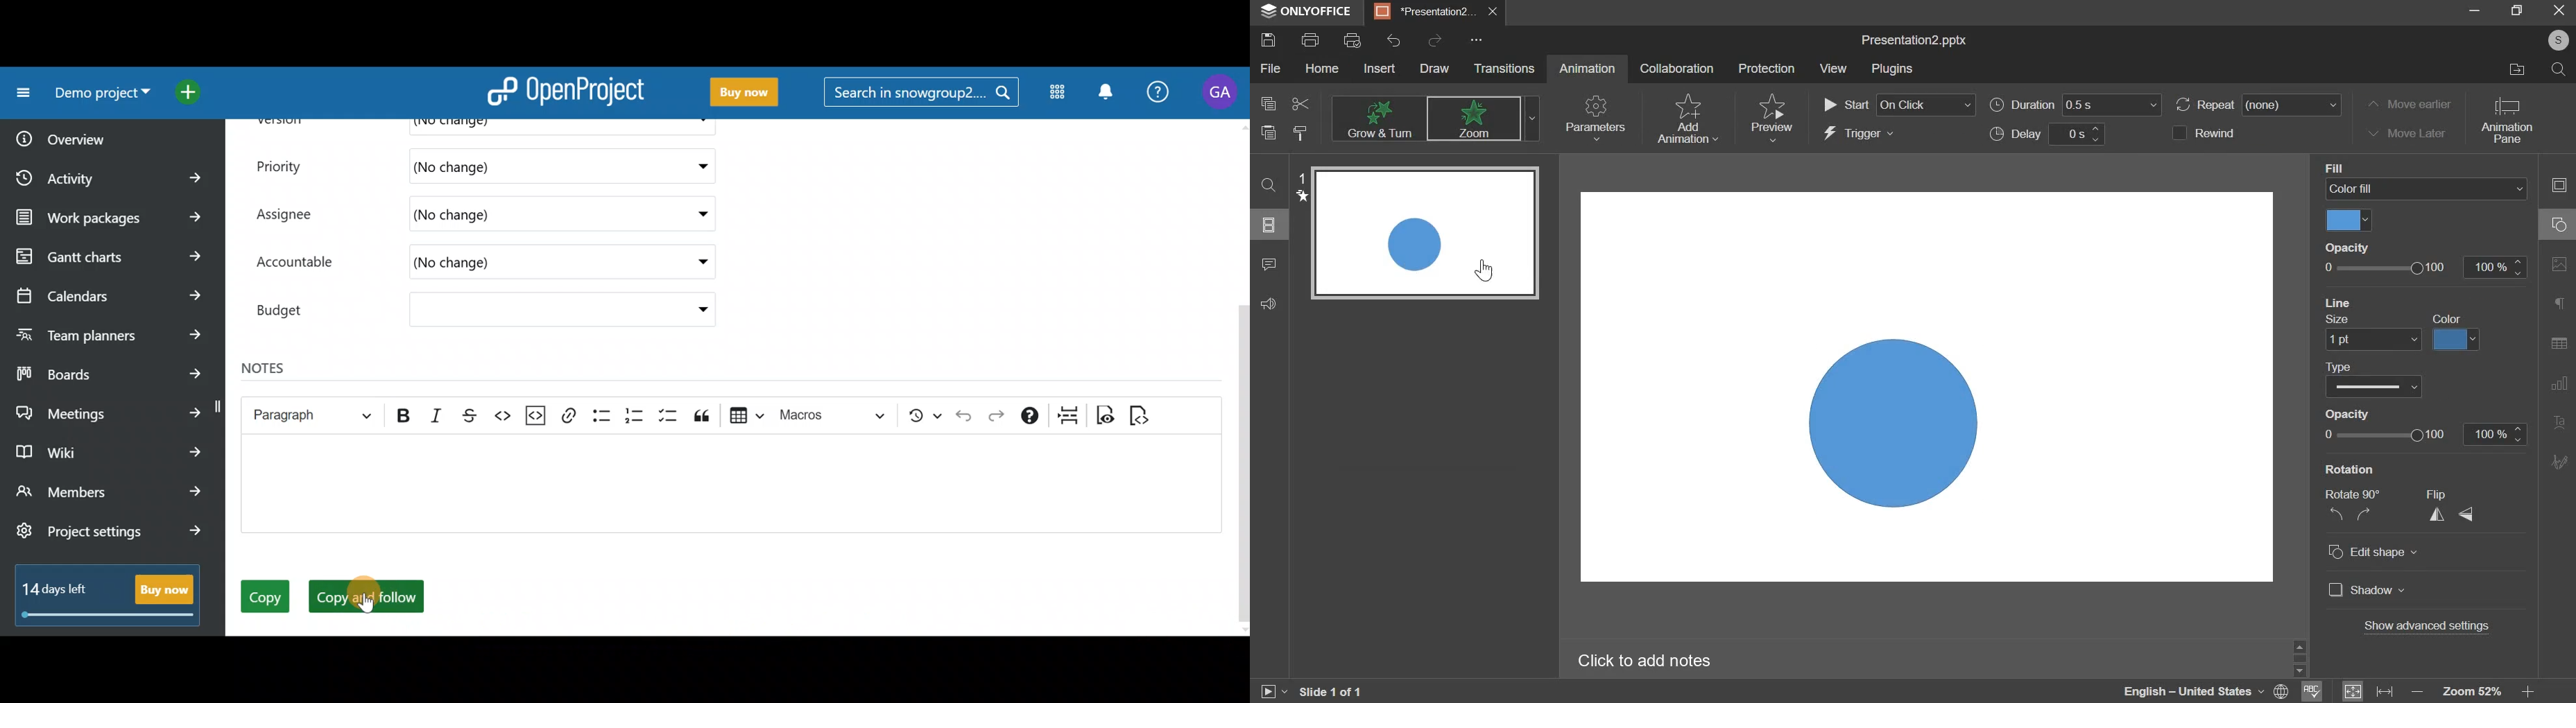  What do you see at coordinates (406, 417) in the screenshot?
I see `Bold` at bounding box center [406, 417].